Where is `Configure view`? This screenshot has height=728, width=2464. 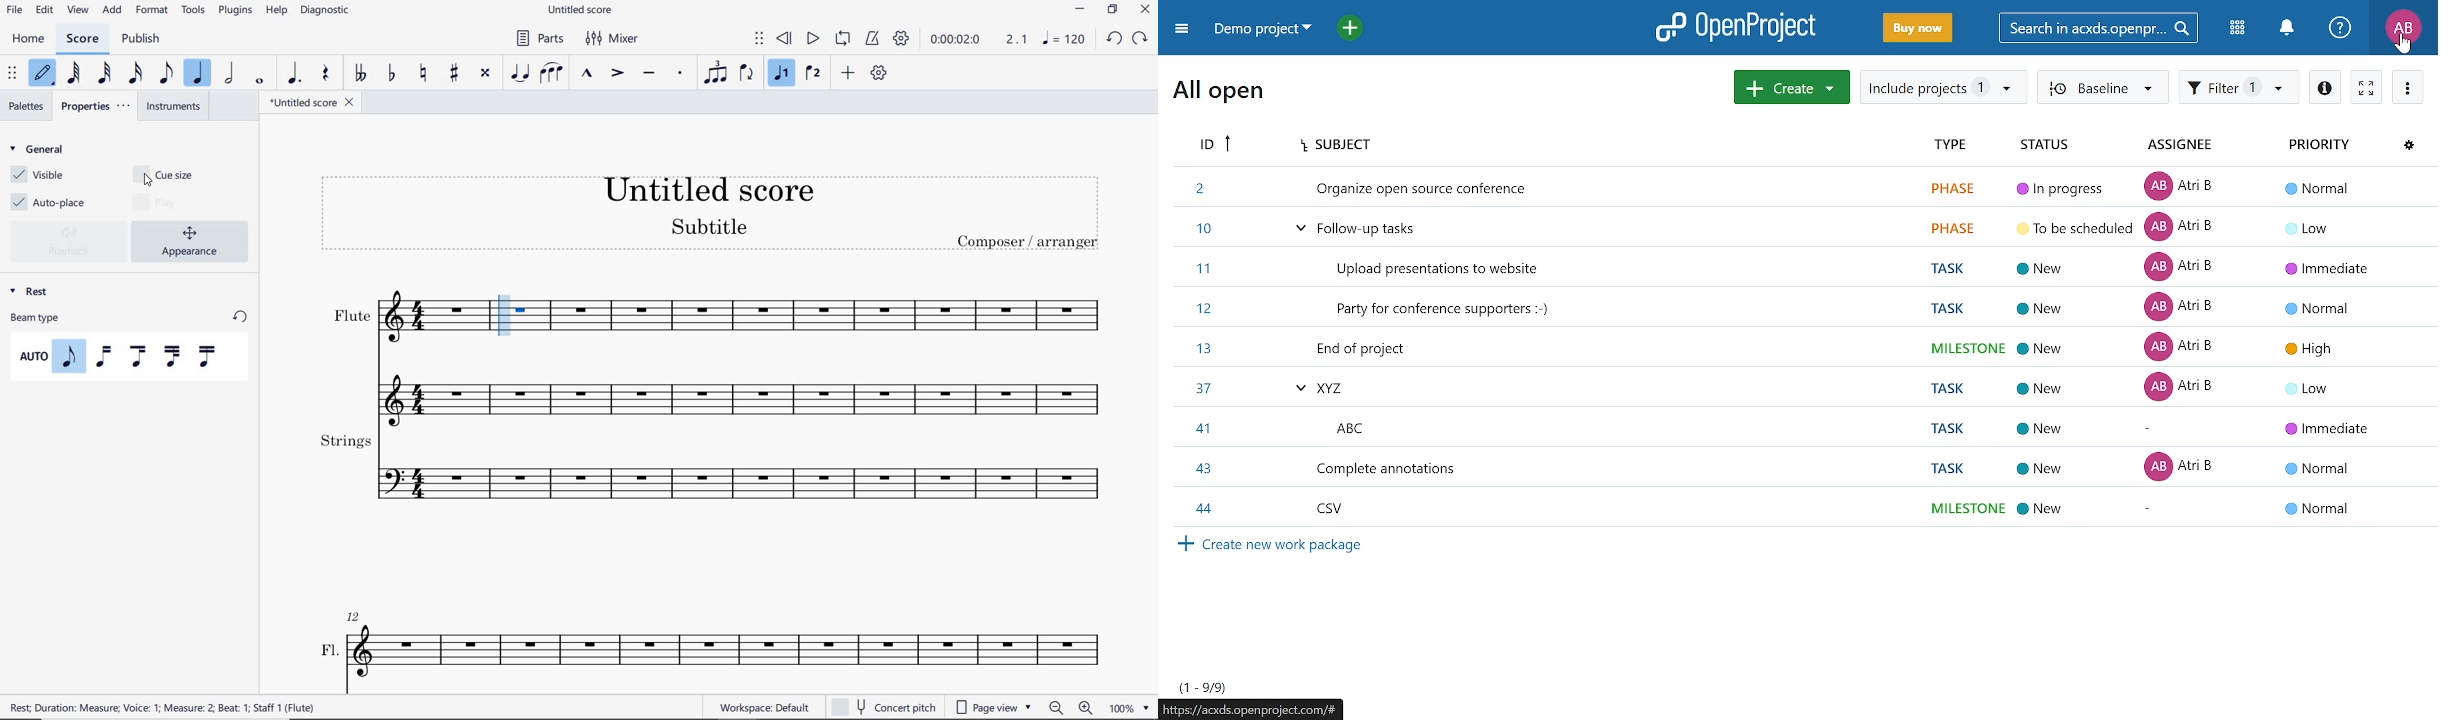 Configure view is located at coordinates (2410, 147).